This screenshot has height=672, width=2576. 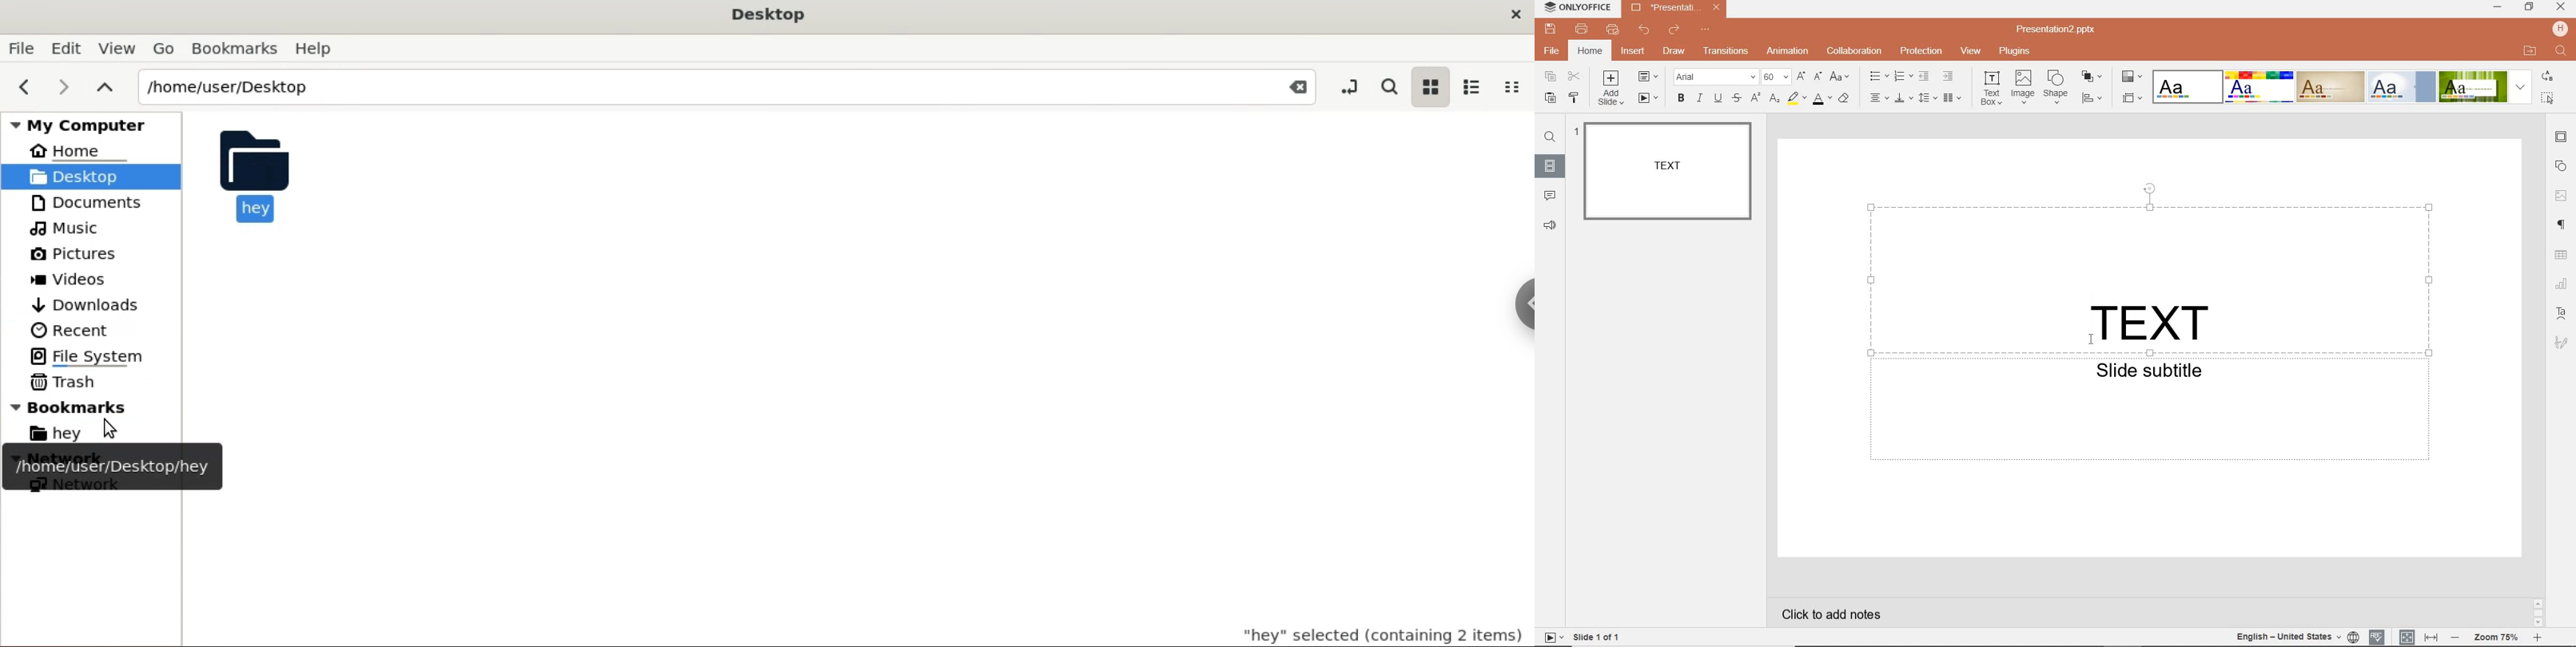 I want to click on COMMENTS, so click(x=1550, y=194).